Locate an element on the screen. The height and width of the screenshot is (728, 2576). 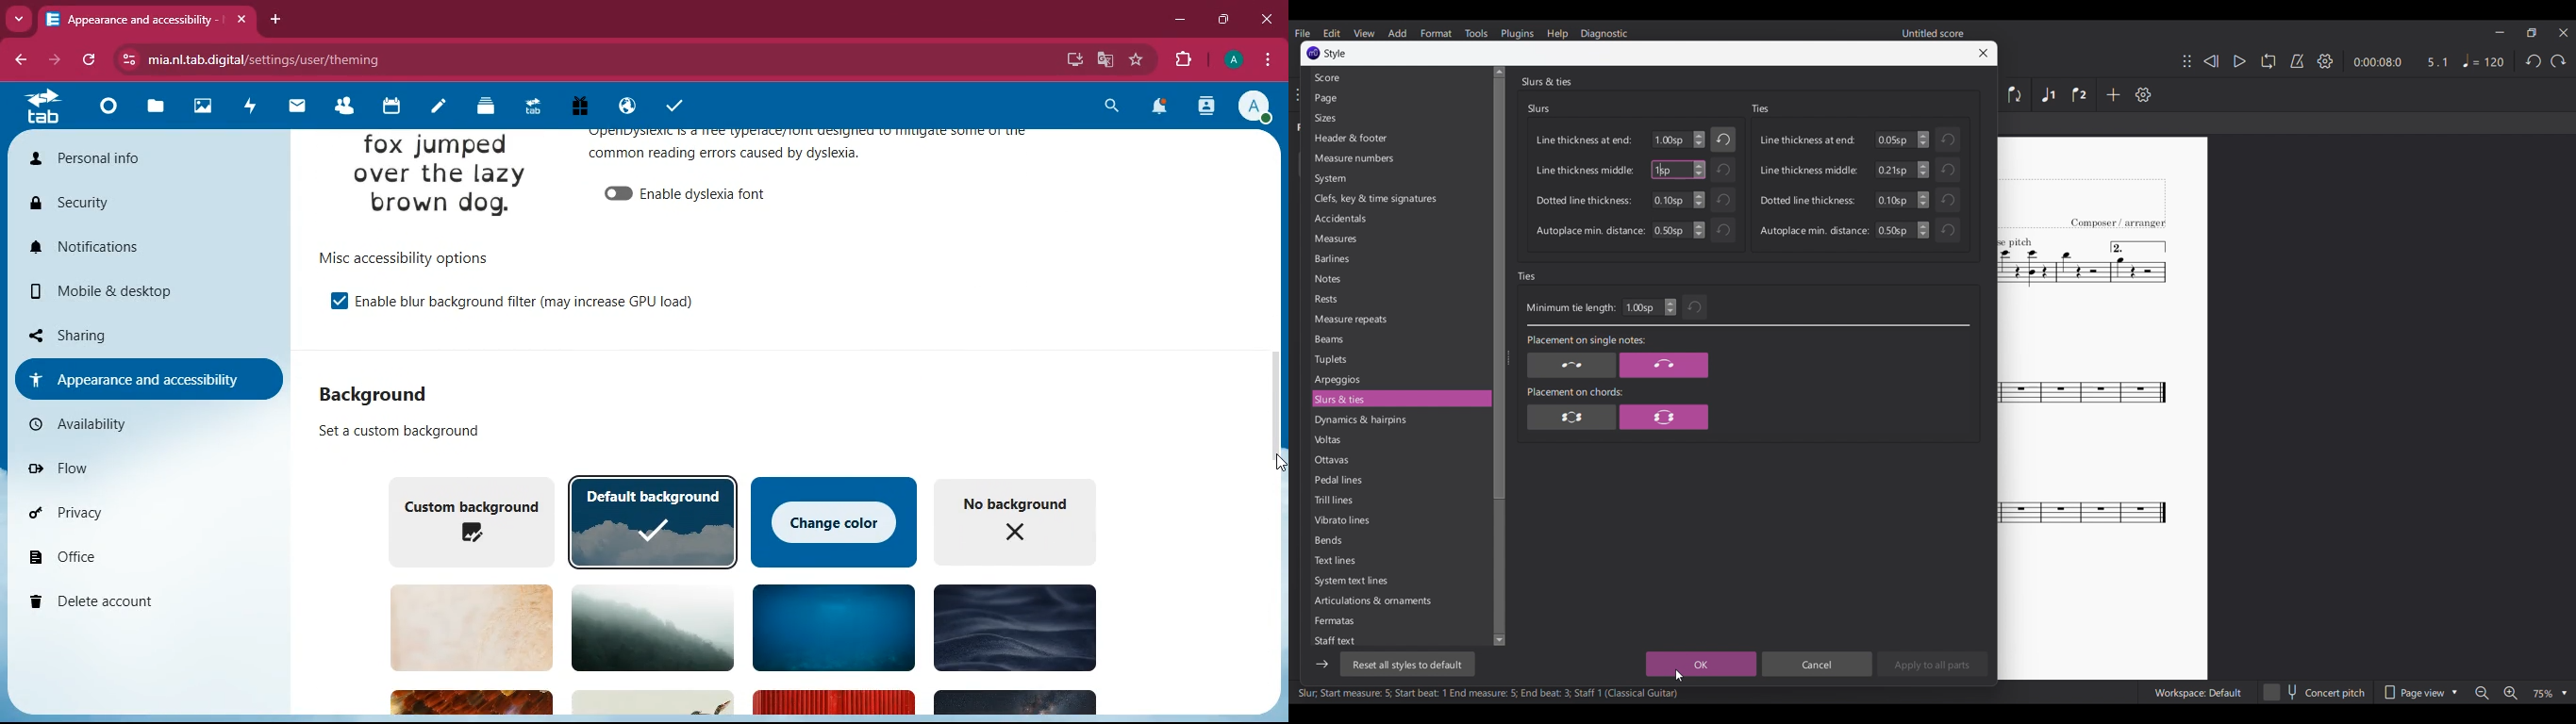
 is located at coordinates (1670, 230).